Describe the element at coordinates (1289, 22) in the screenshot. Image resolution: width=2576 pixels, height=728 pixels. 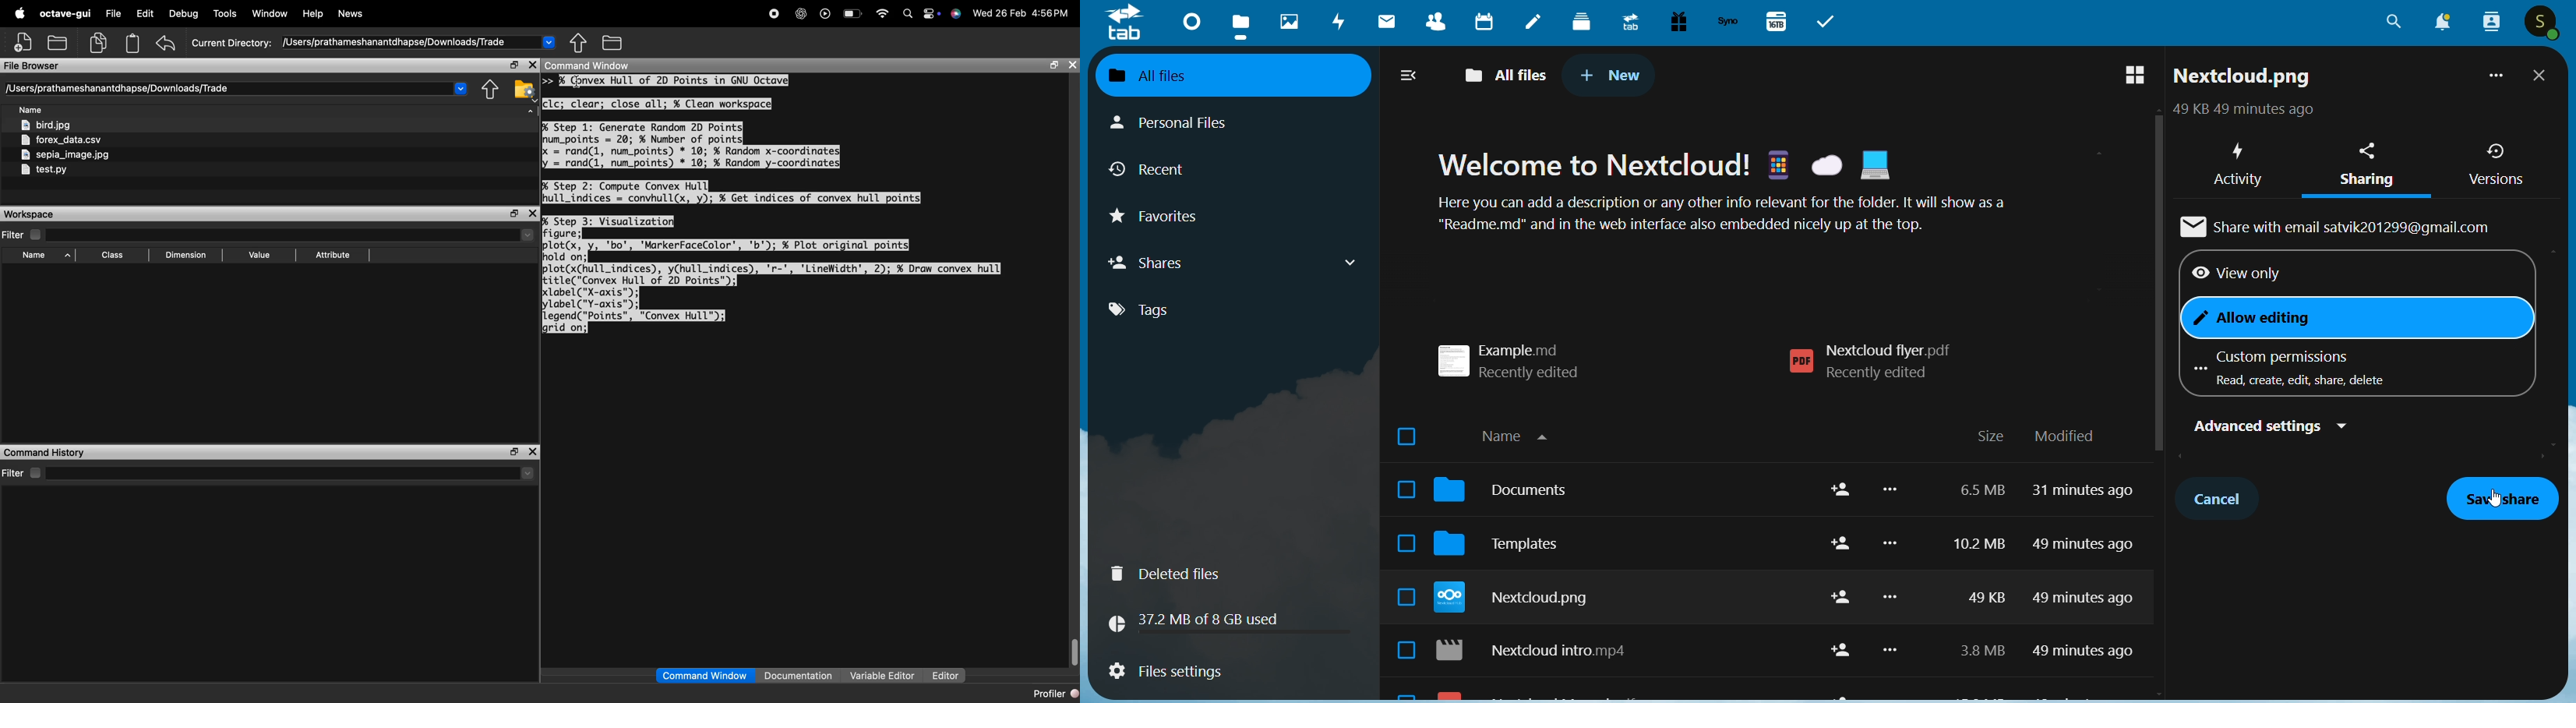
I see `photos` at that location.